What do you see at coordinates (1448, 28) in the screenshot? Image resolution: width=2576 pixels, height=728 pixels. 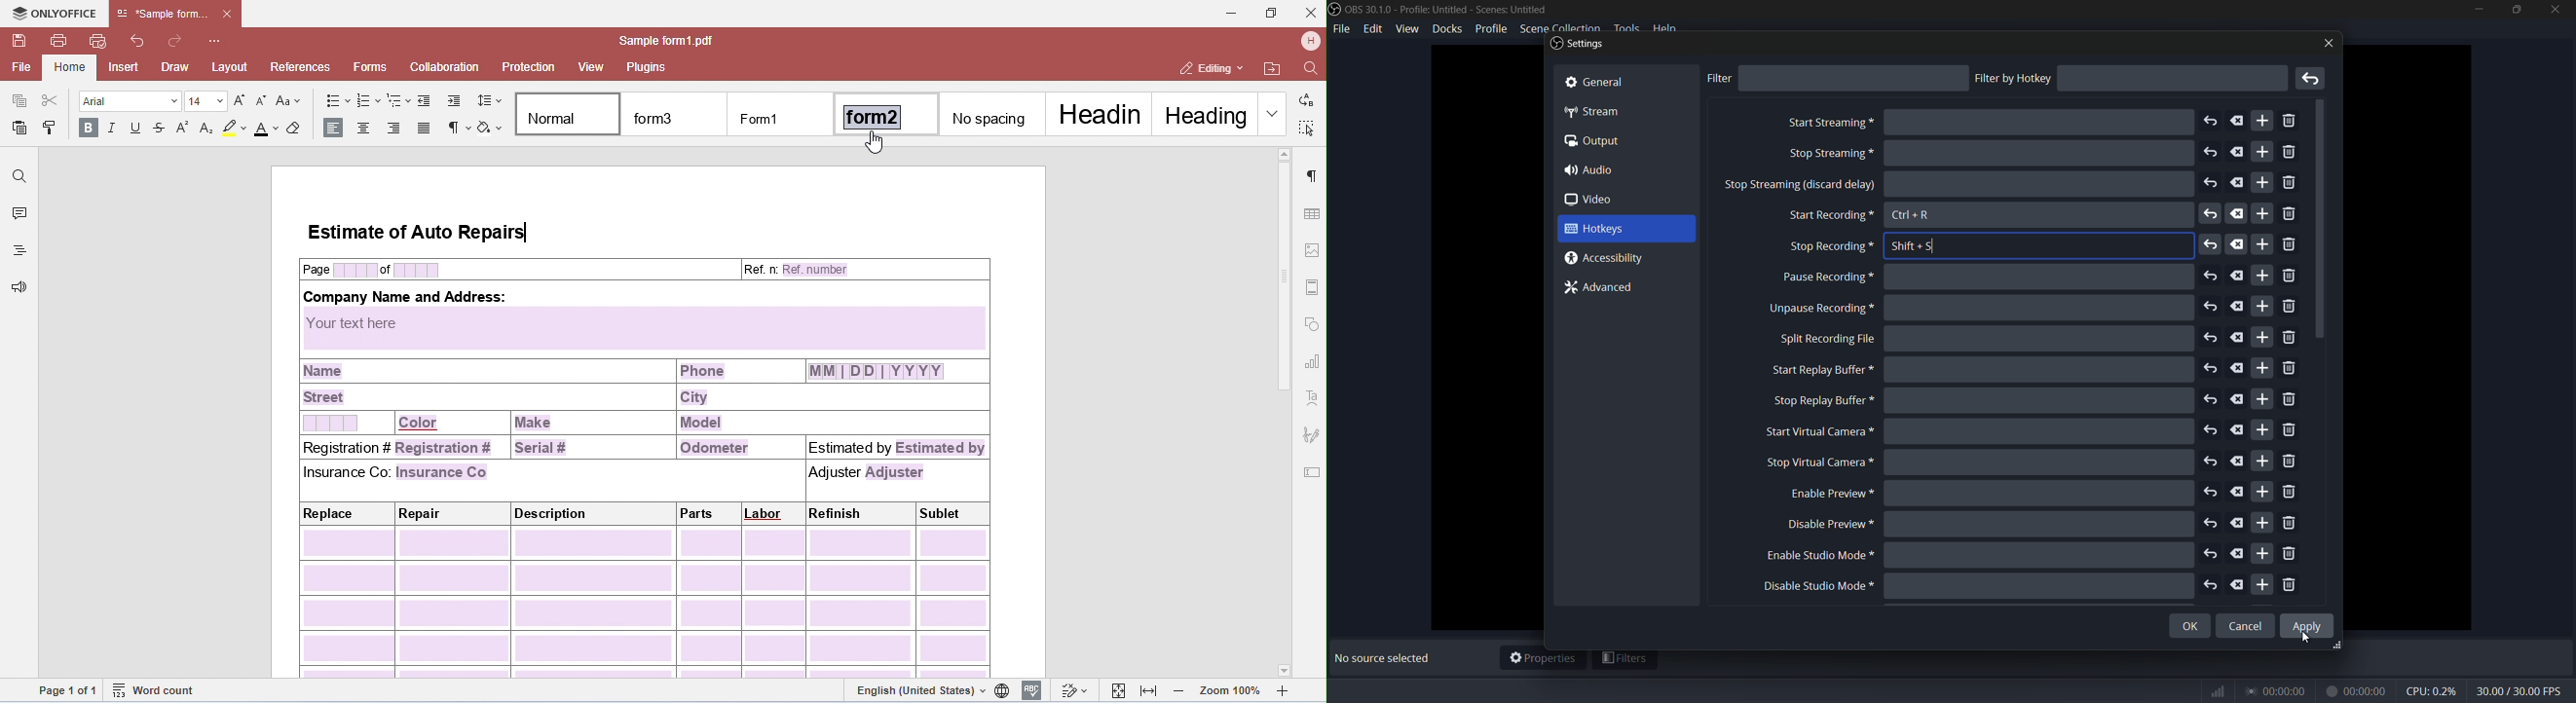 I see `docks menu` at bounding box center [1448, 28].